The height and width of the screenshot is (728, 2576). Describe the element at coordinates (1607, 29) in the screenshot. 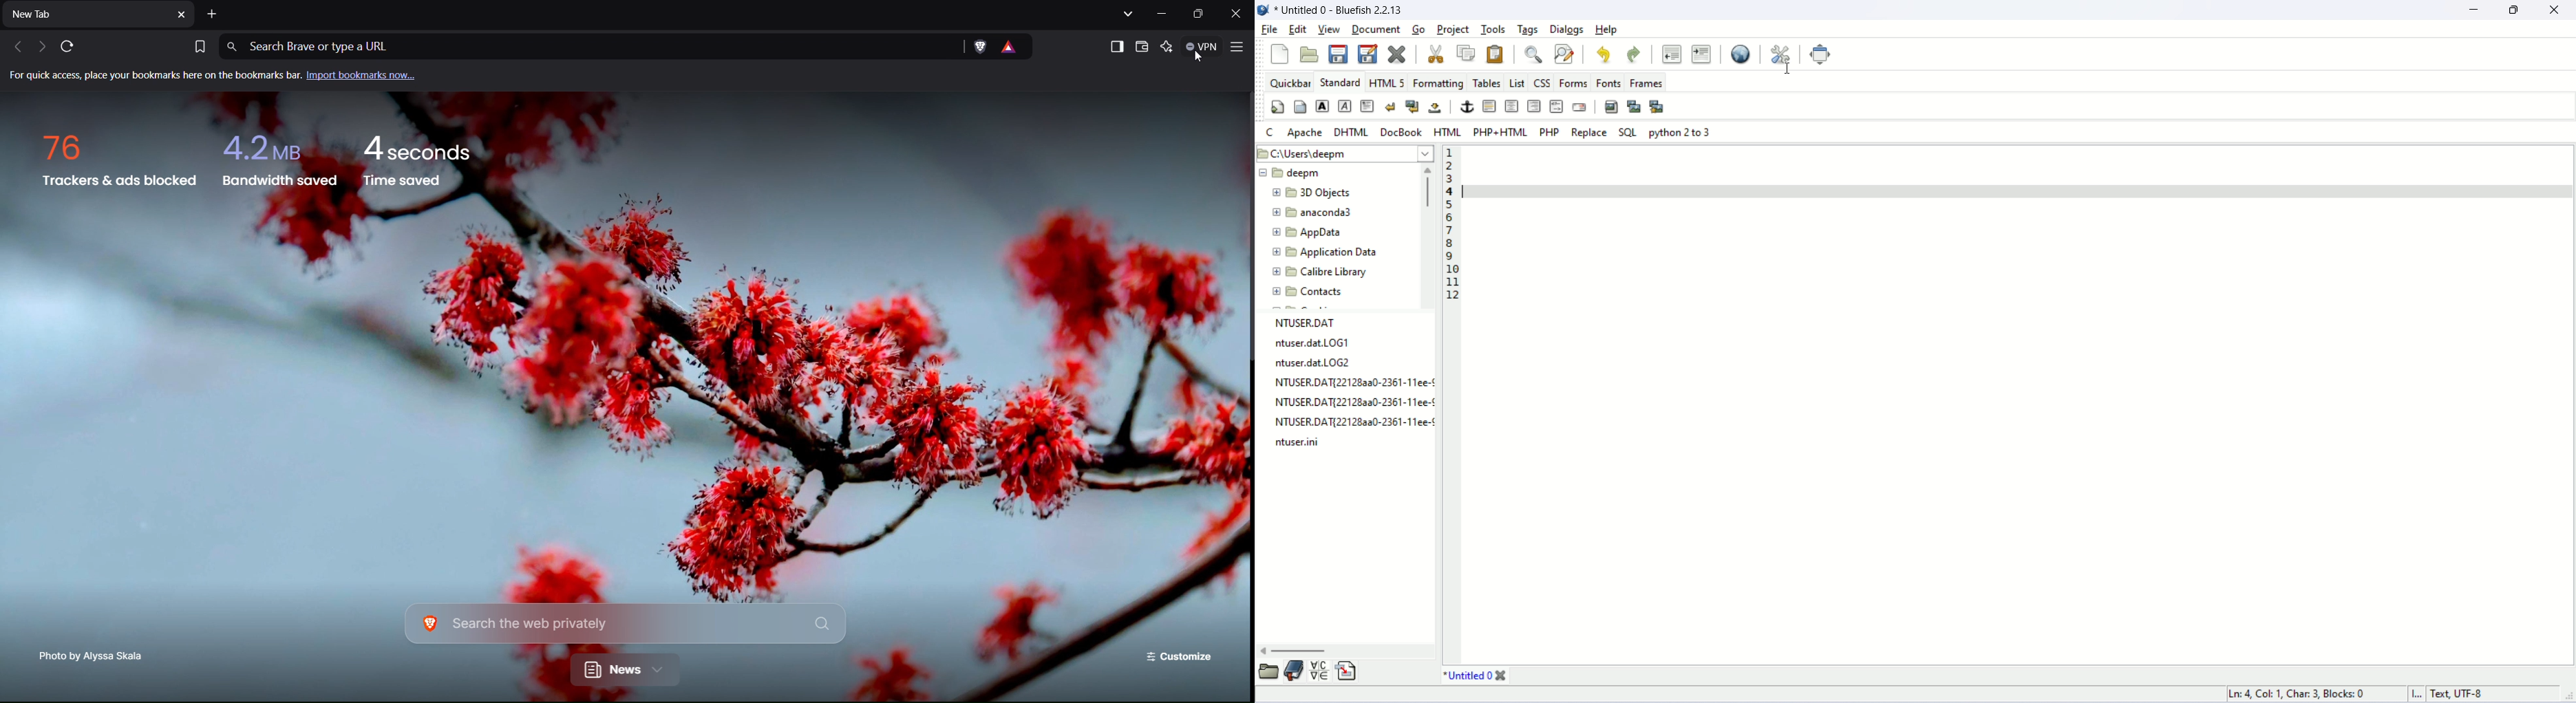

I see `help` at that location.